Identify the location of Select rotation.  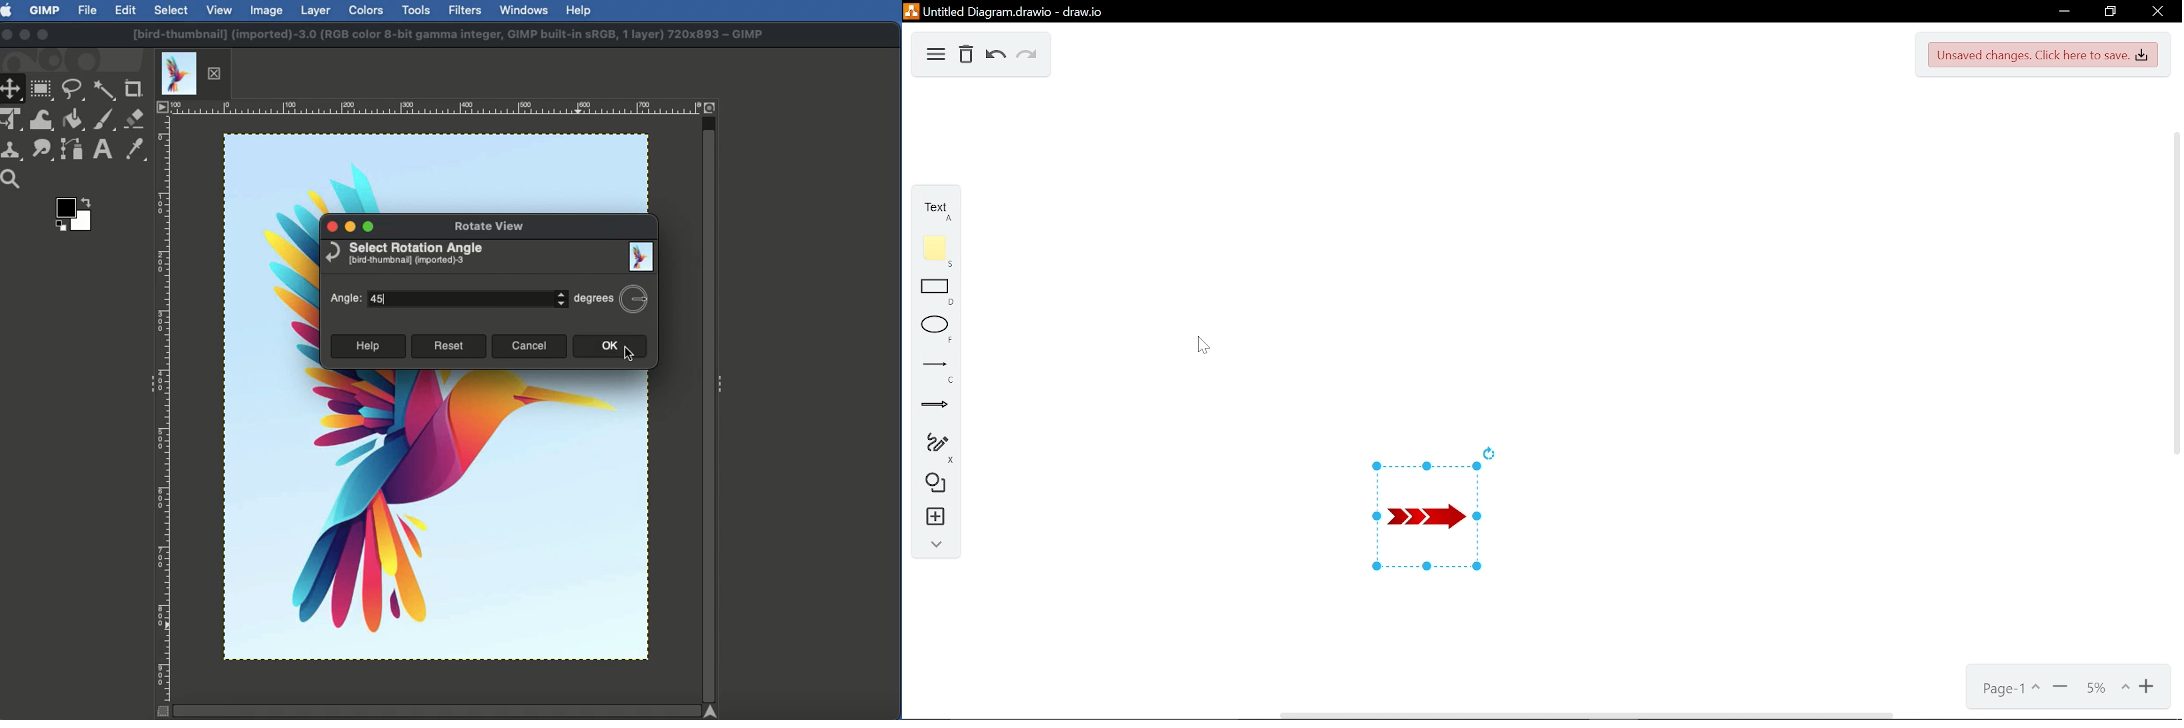
(404, 255).